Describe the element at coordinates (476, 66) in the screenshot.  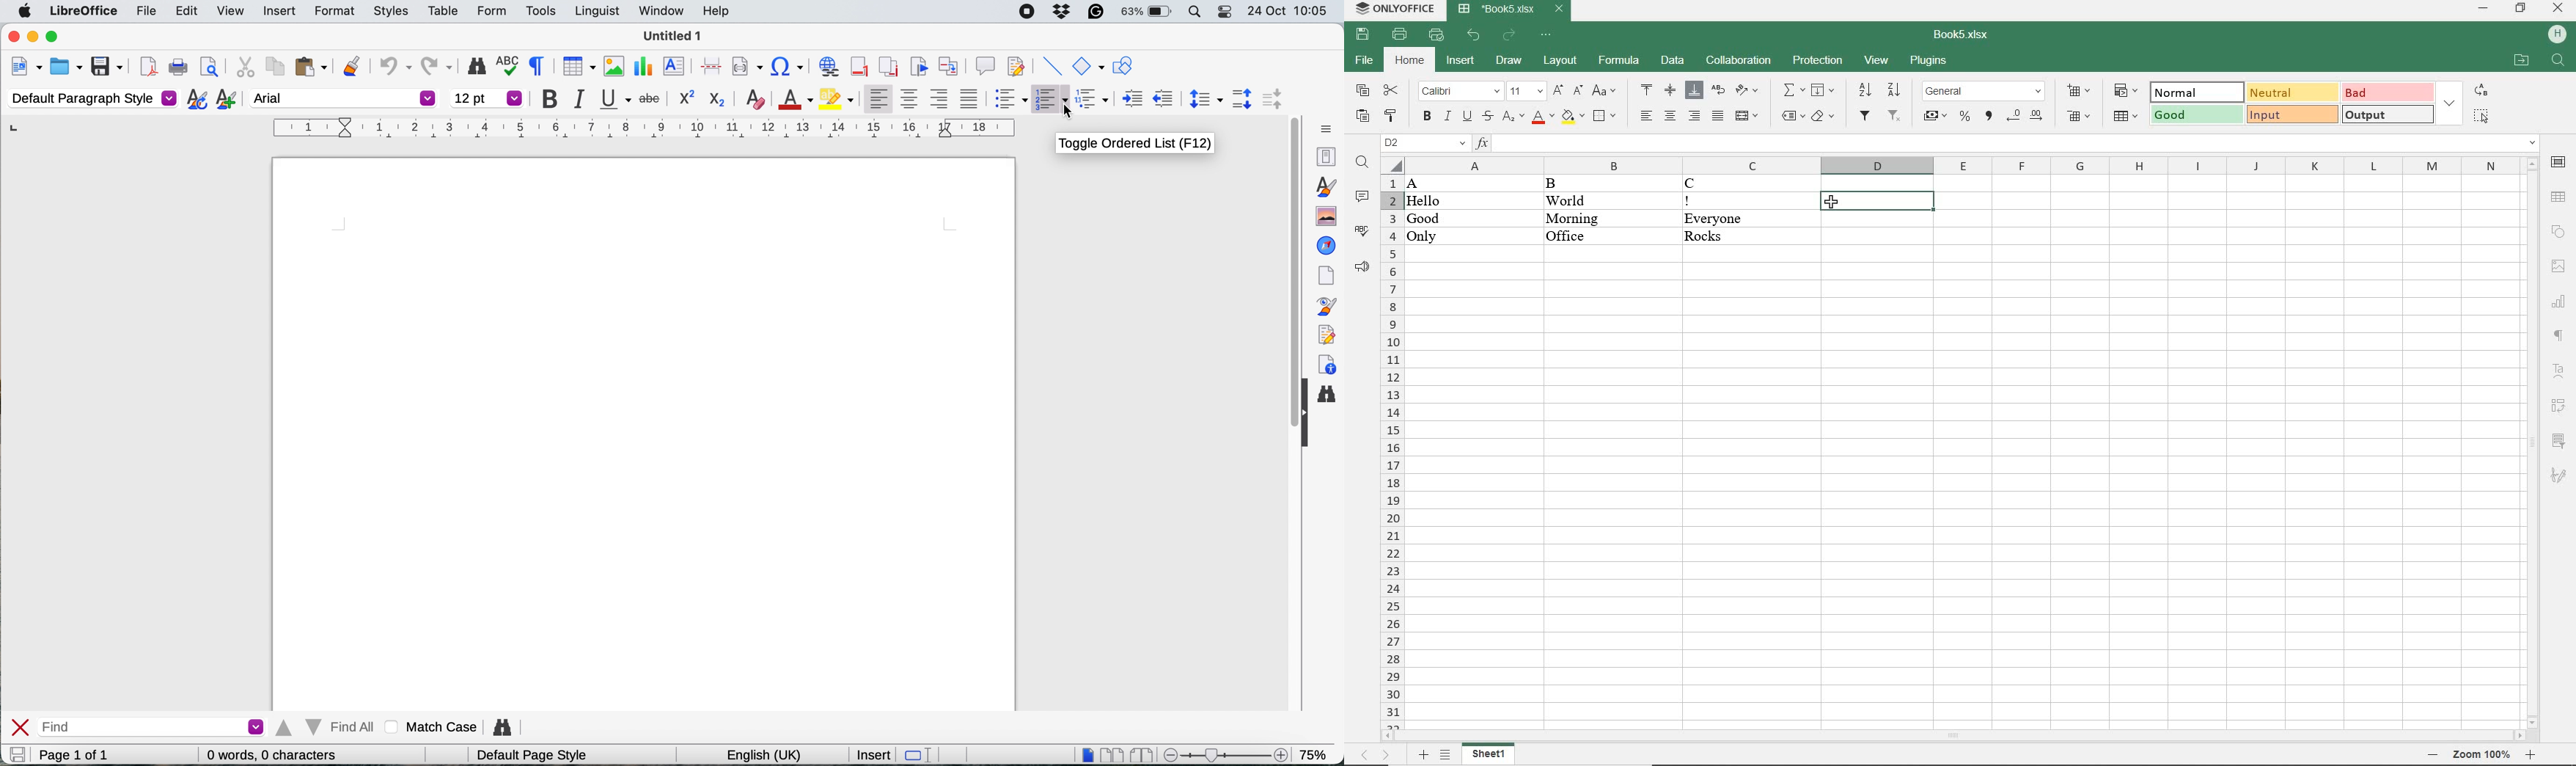
I see `find and replace` at that location.